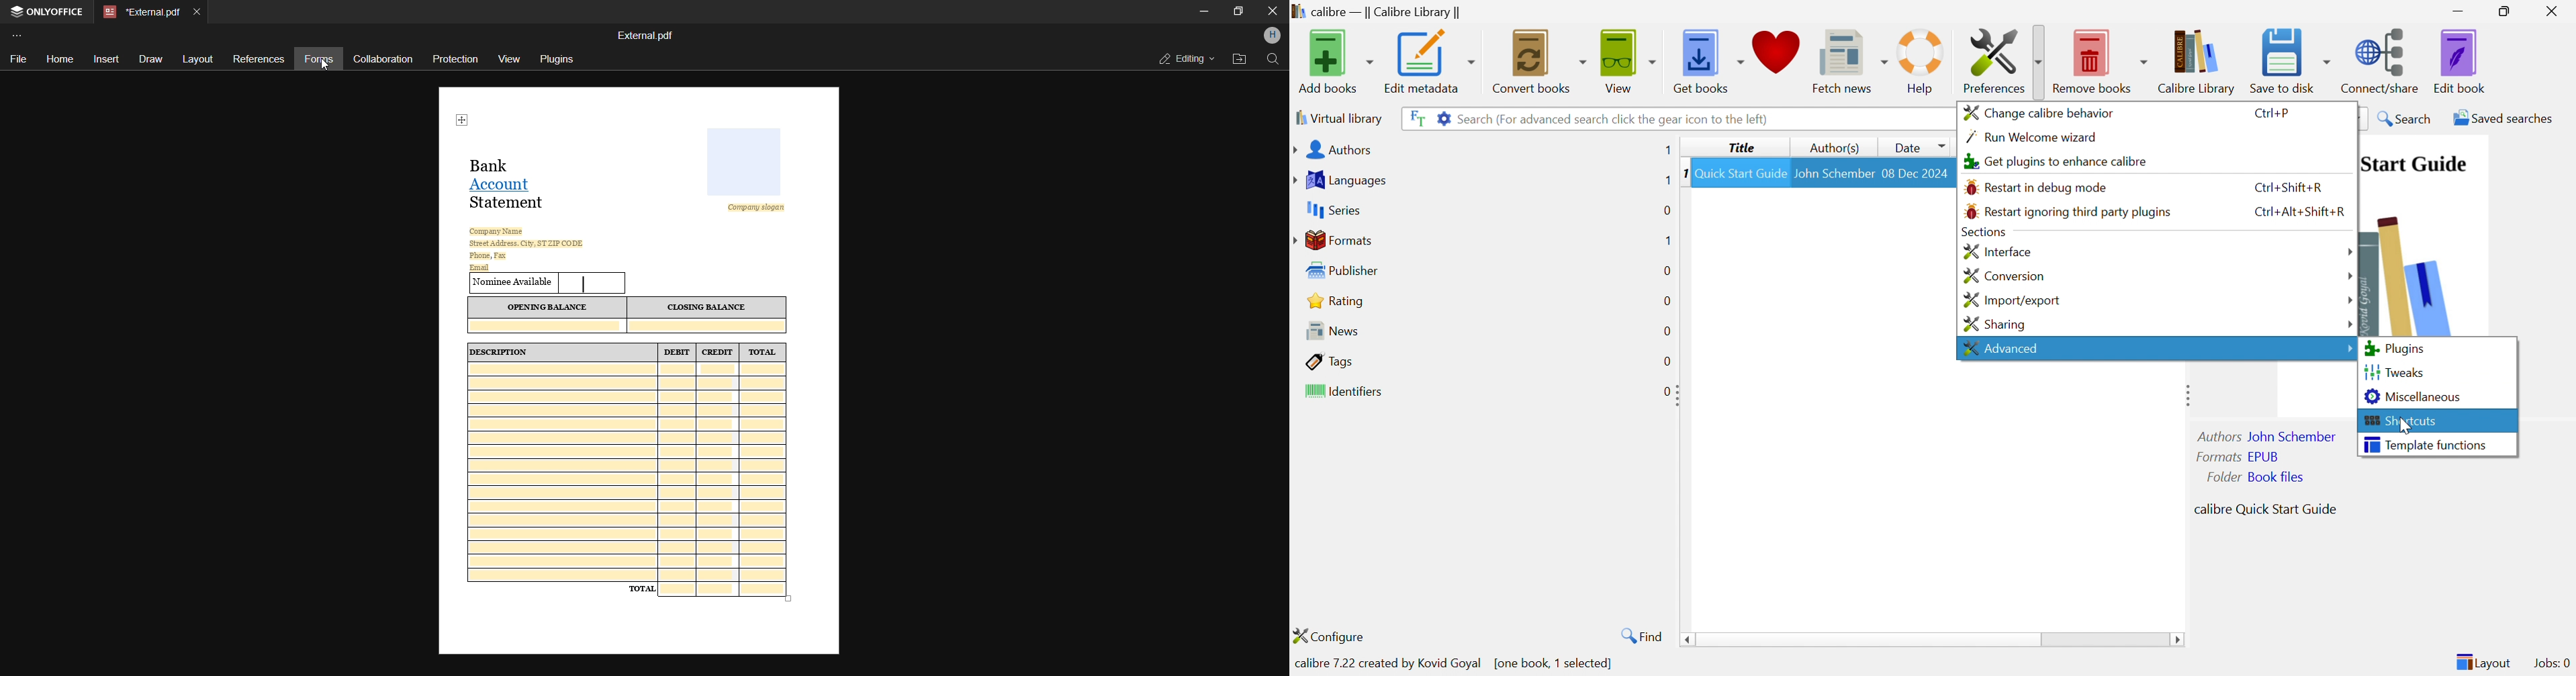  What do you see at coordinates (1836, 148) in the screenshot?
I see `Author(s)` at bounding box center [1836, 148].